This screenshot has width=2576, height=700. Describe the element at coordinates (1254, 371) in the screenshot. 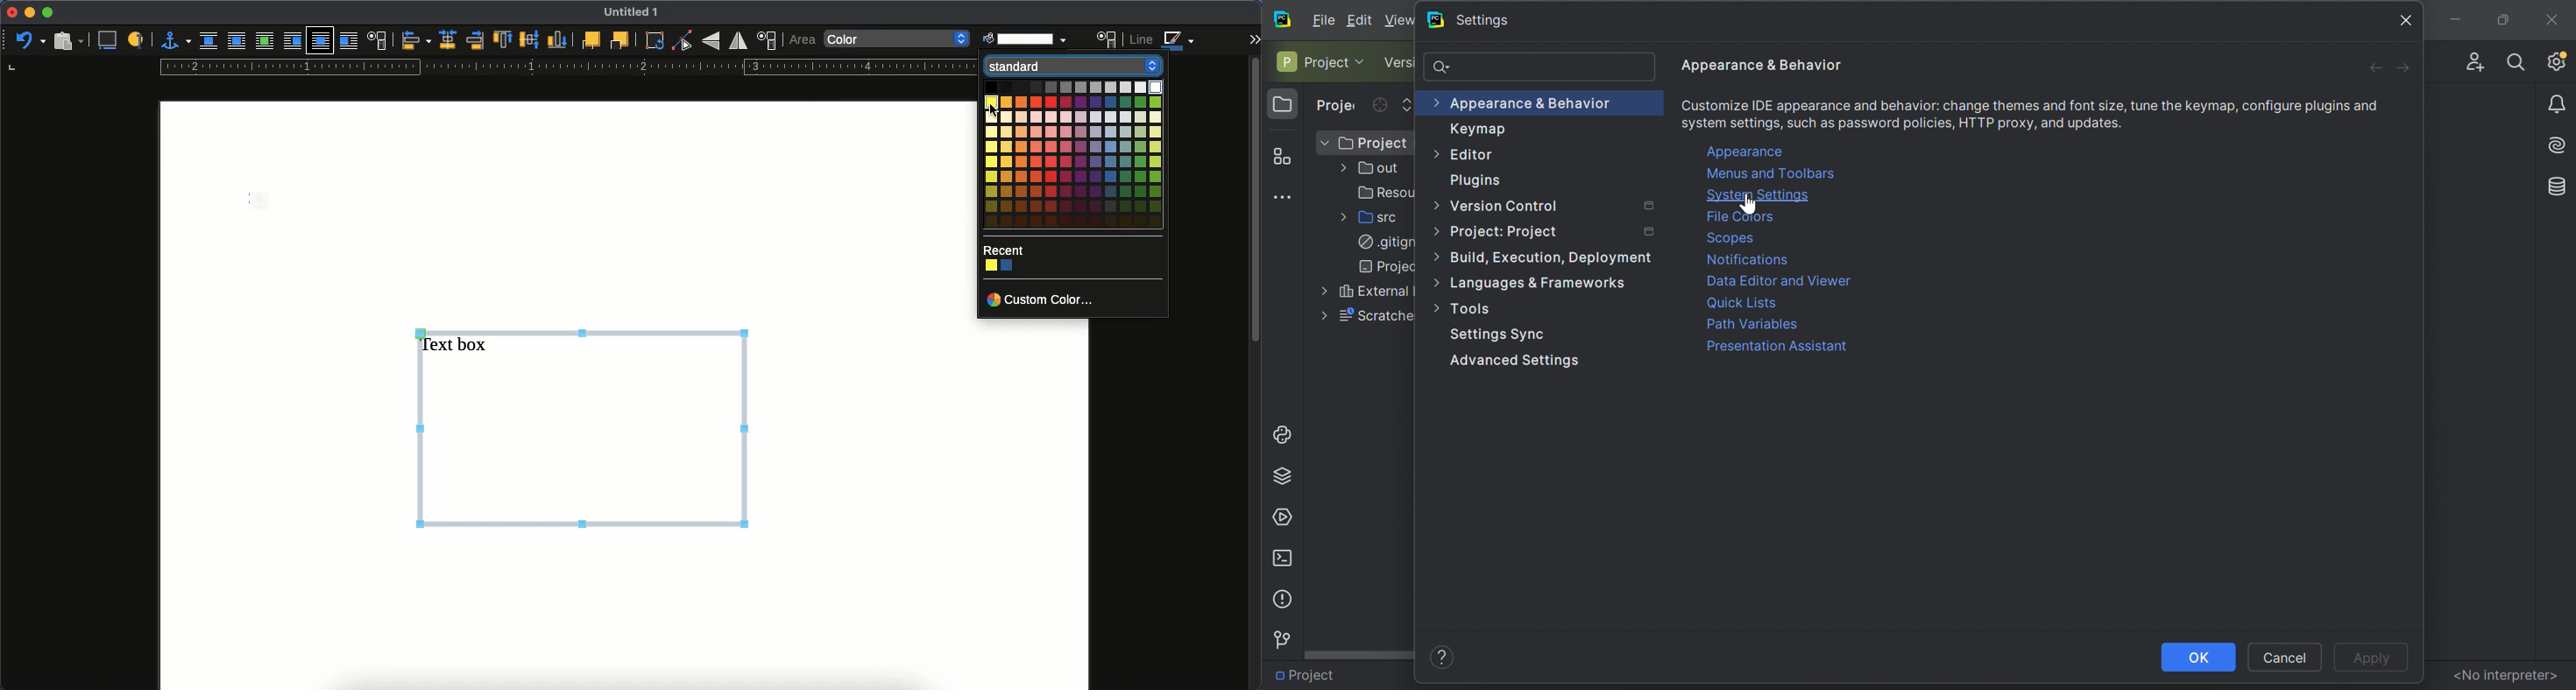

I see `scroll` at that location.